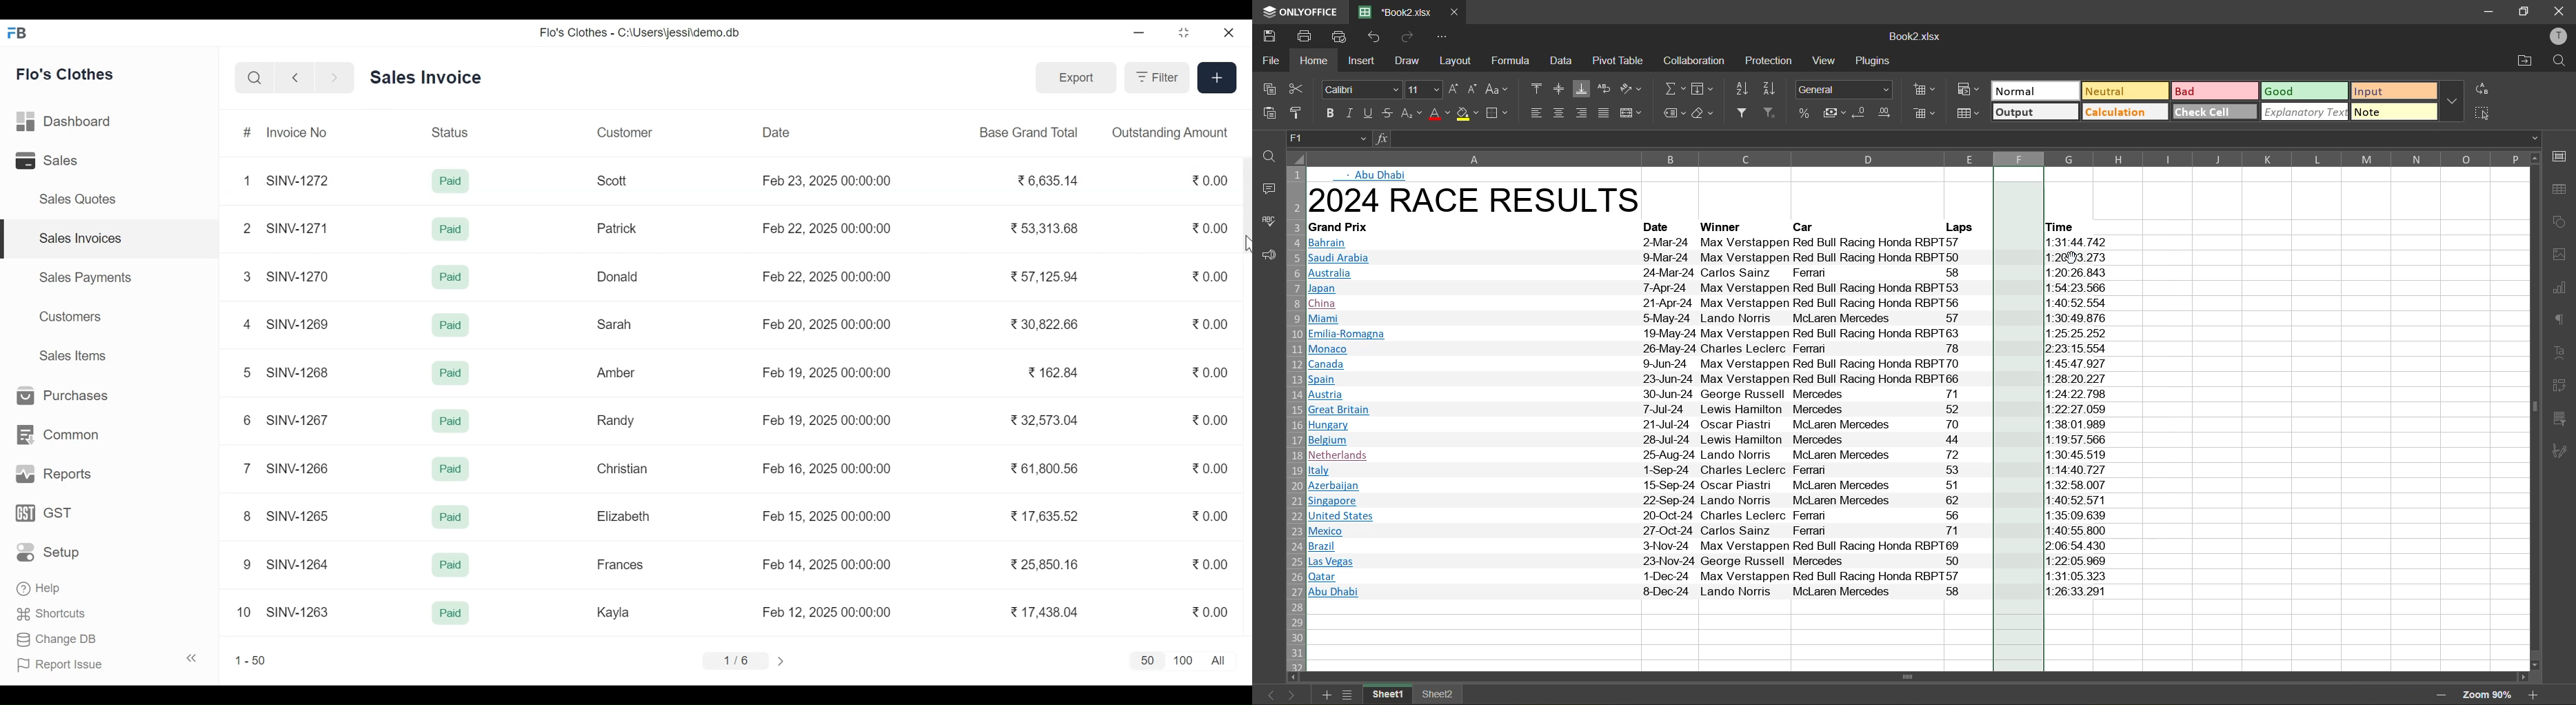 The height and width of the screenshot is (728, 2576). Describe the element at coordinates (1445, 37) in the screenshot. I see `customize quick access toolbar` at that location.